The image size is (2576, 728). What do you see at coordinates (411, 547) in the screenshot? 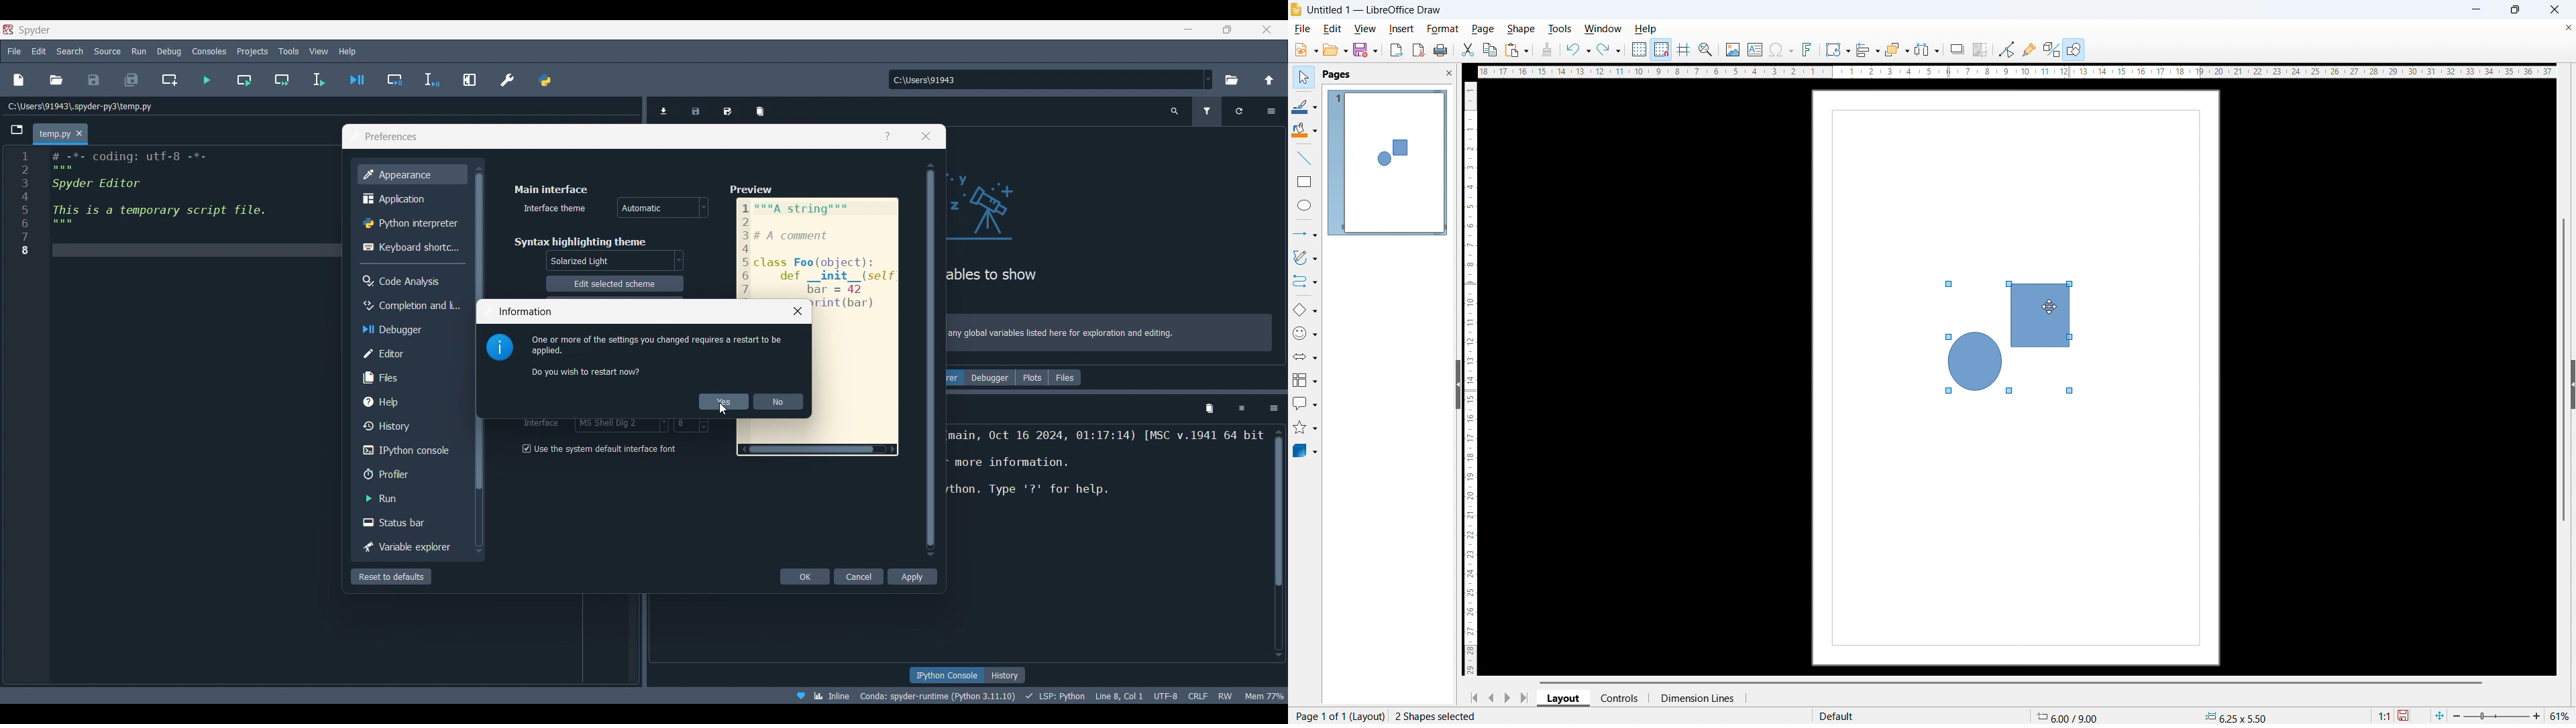
I see `Variable explorer` at bounding box center [411, 547].